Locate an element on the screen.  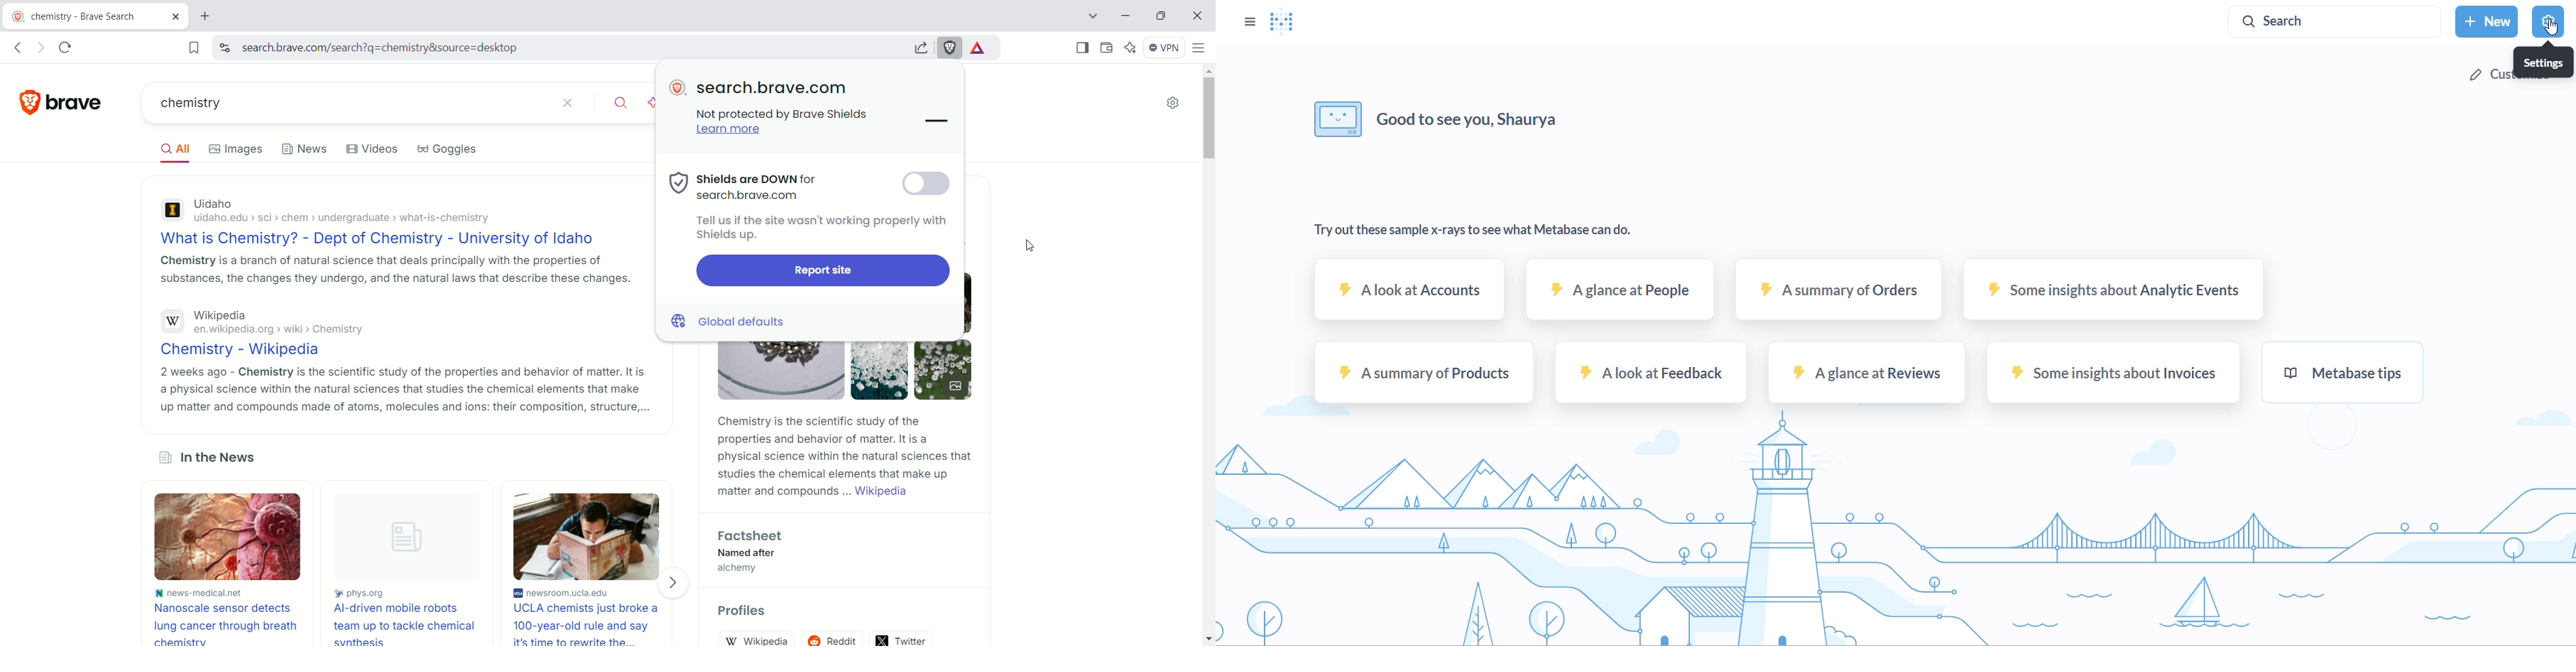
A summary of orders sample is located at coordinates (1836, 299).